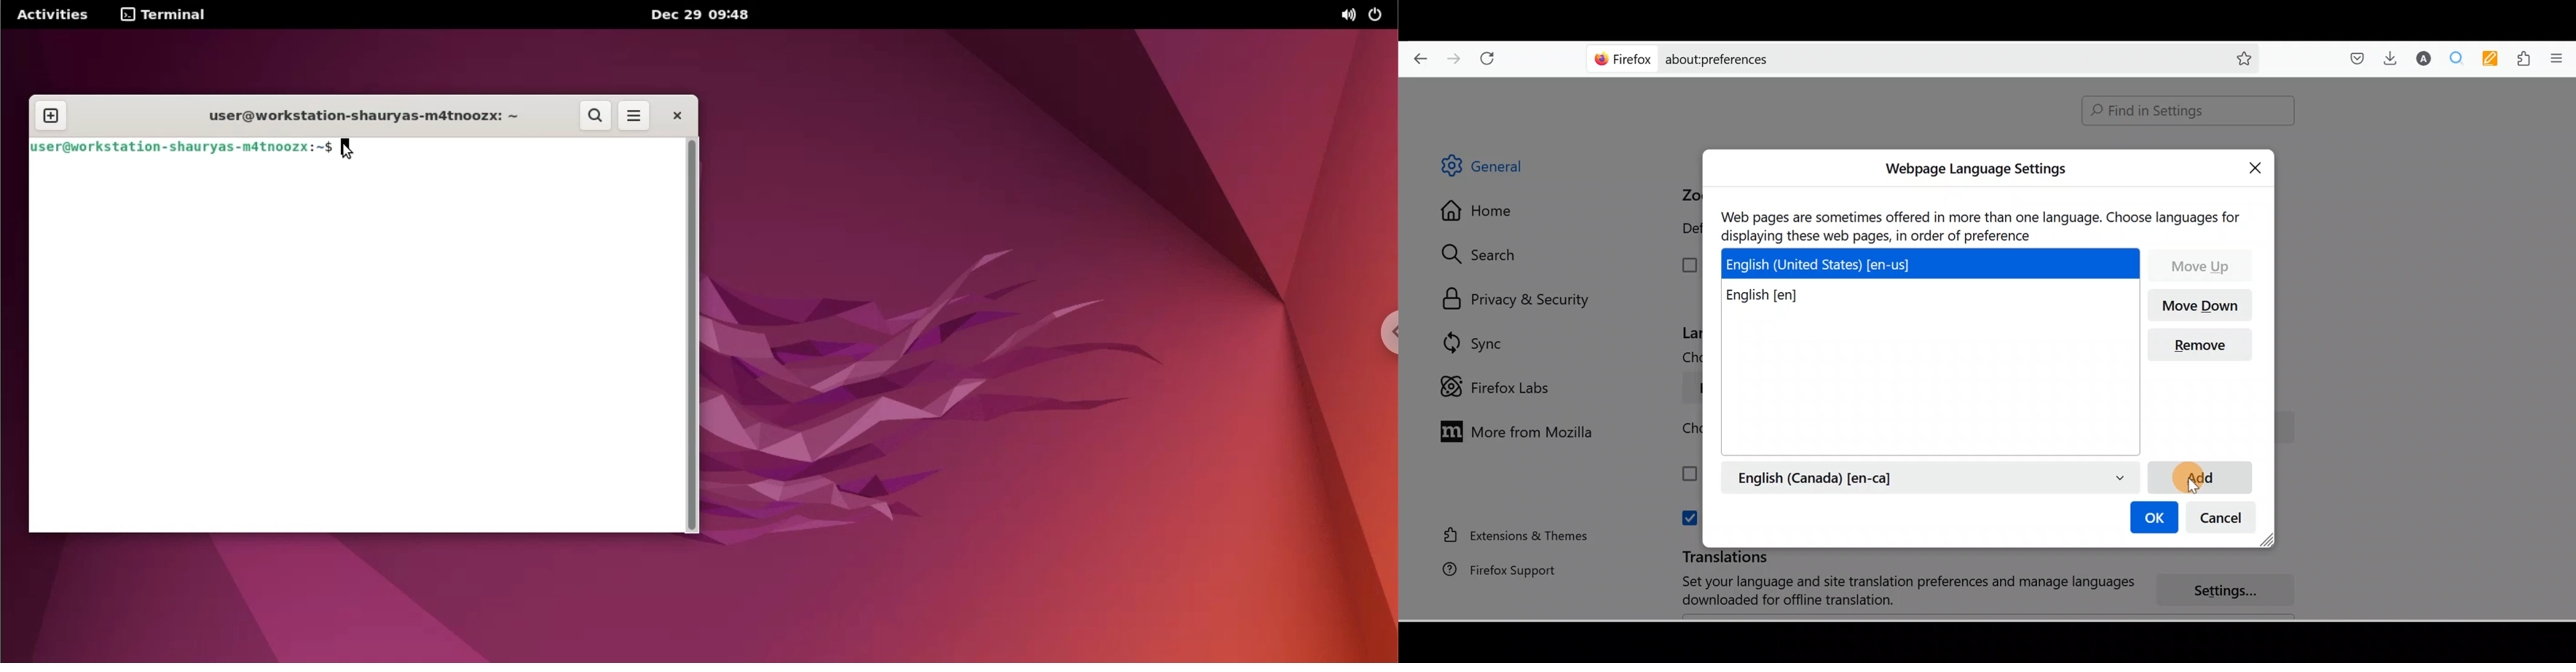  What do you see at coordinates (1624, 58) in the screenshot?
I see `Firefox` at bounding box center [1624, 58].